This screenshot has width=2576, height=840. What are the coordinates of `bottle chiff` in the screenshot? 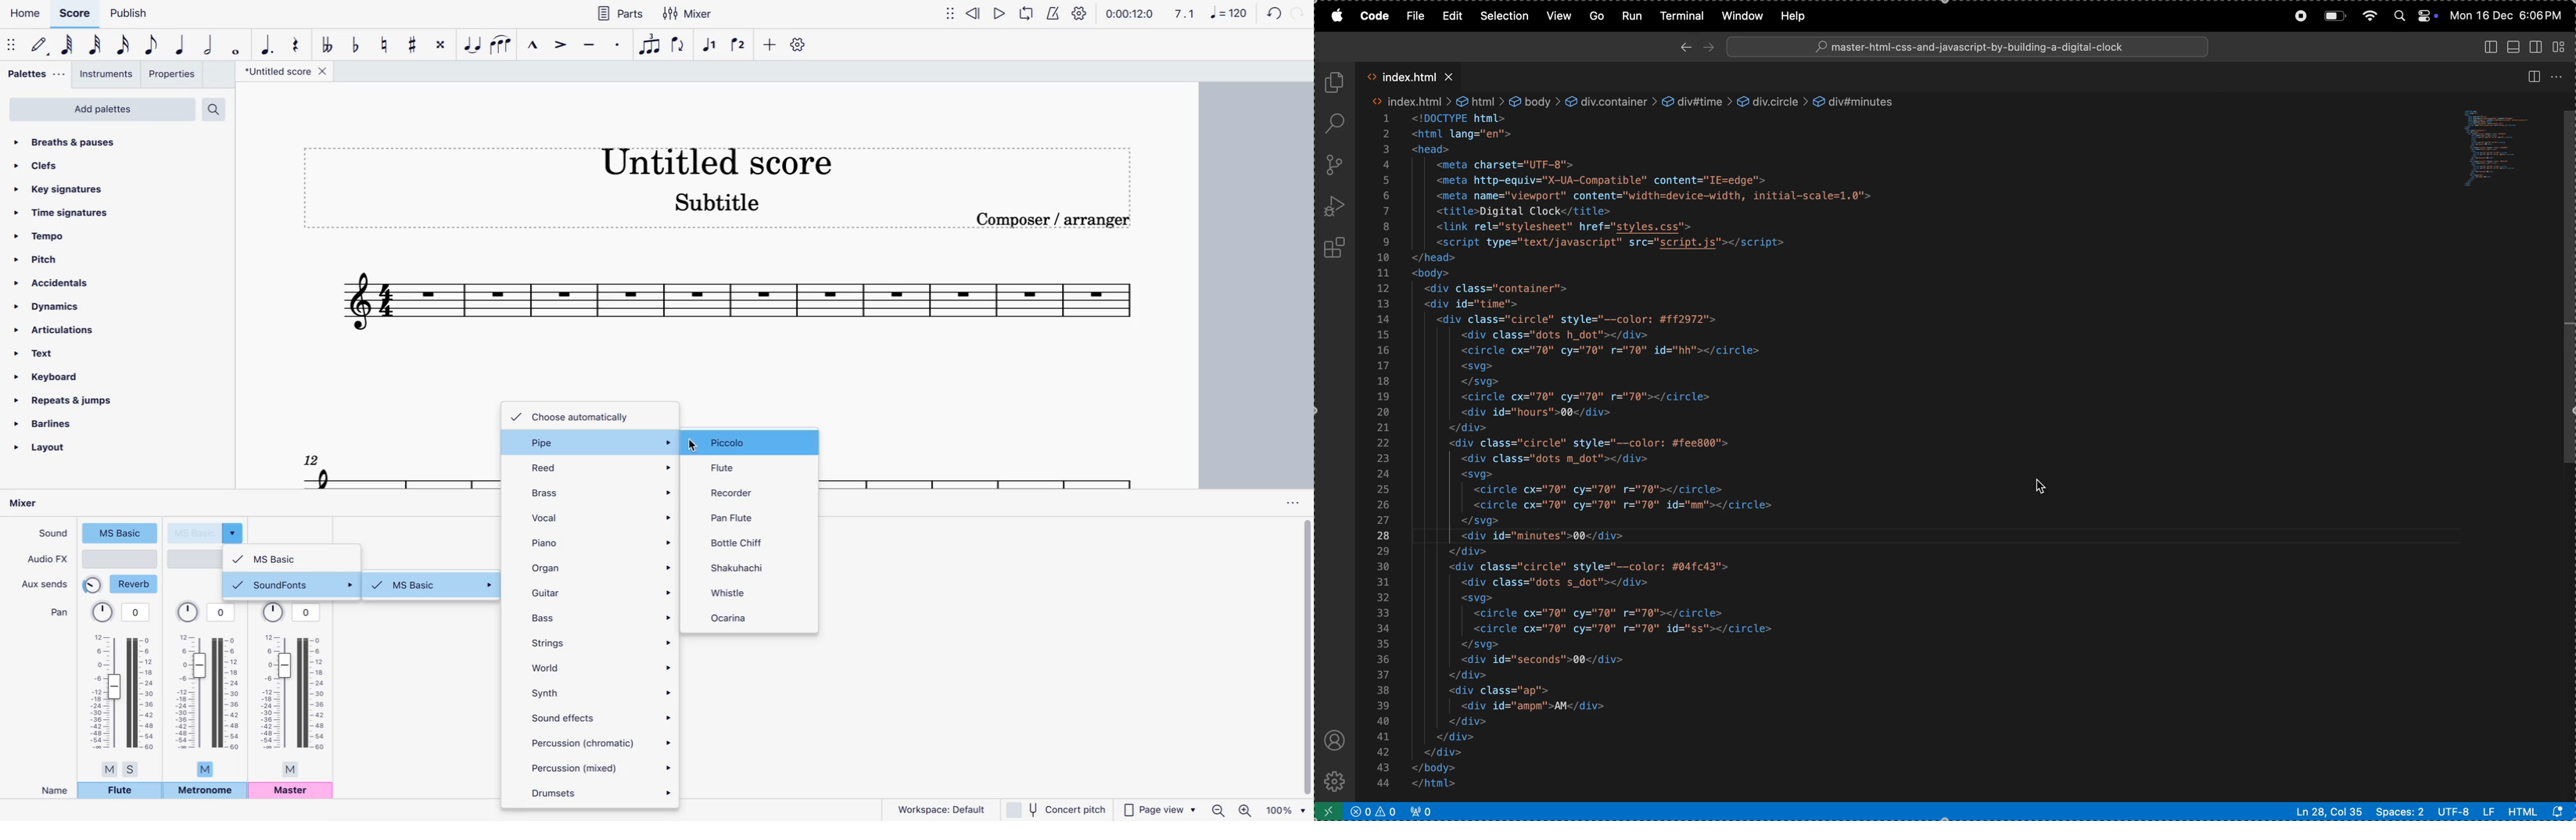 It's located at (744, 541).